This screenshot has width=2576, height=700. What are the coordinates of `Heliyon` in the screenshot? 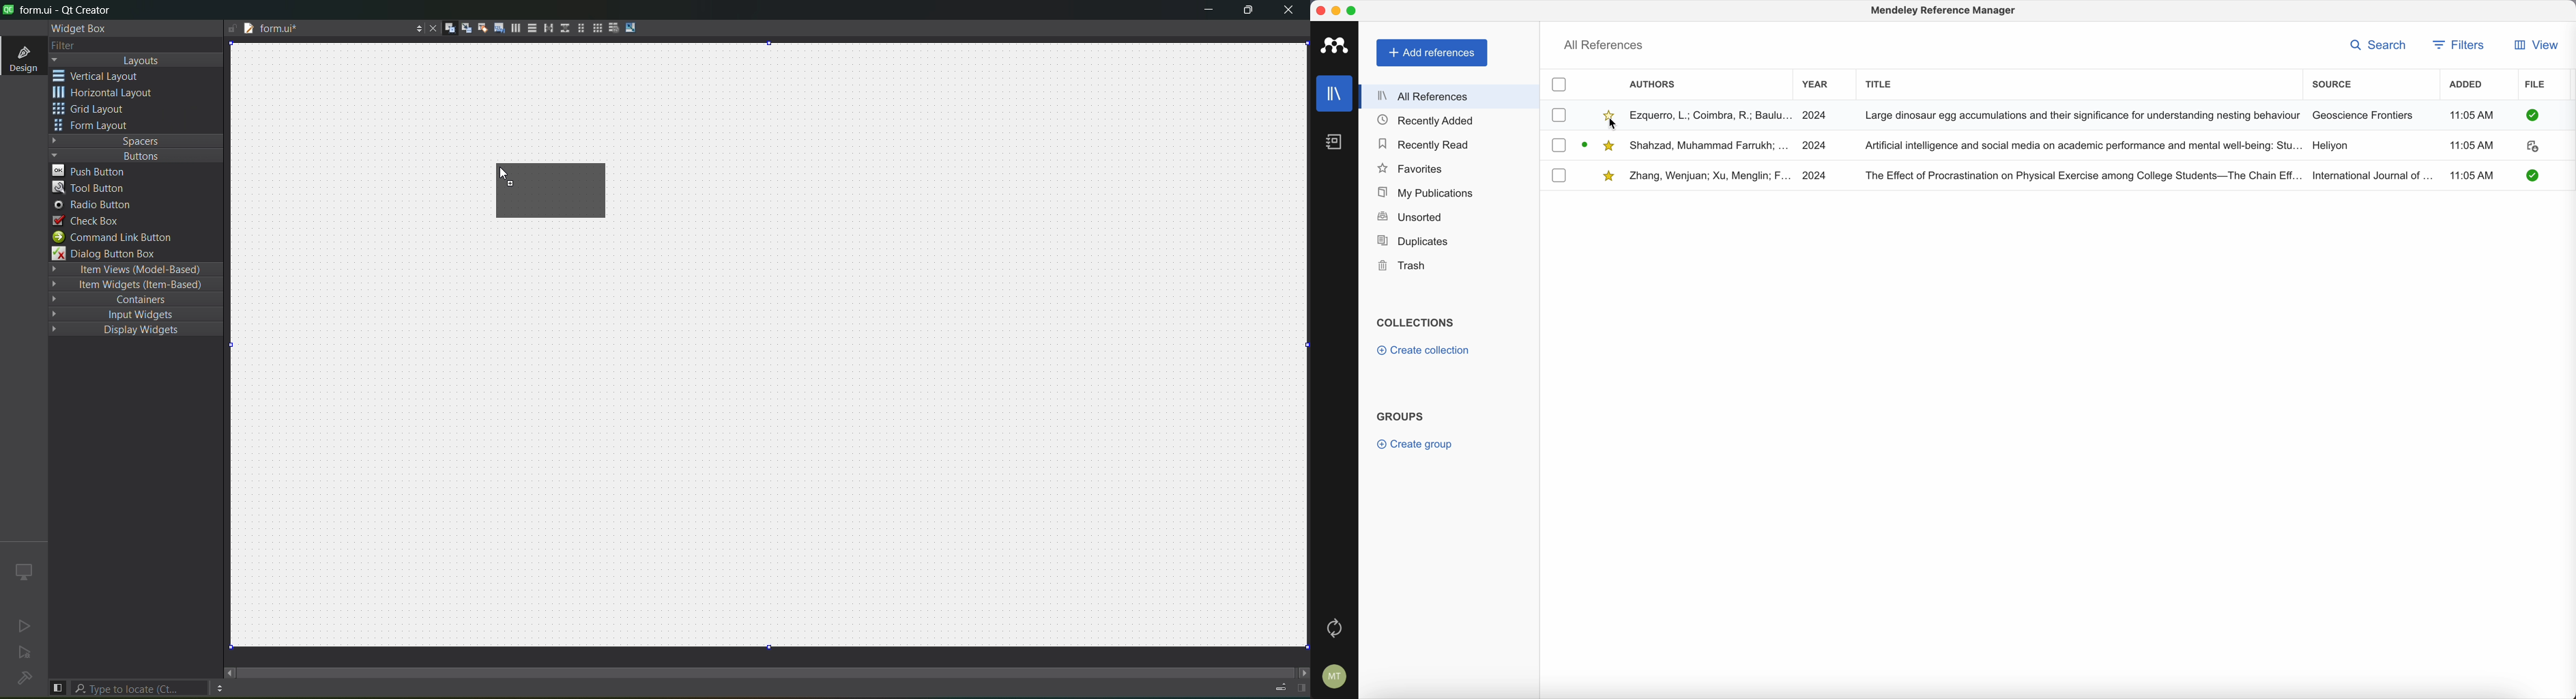 It's located at (2330, 146).